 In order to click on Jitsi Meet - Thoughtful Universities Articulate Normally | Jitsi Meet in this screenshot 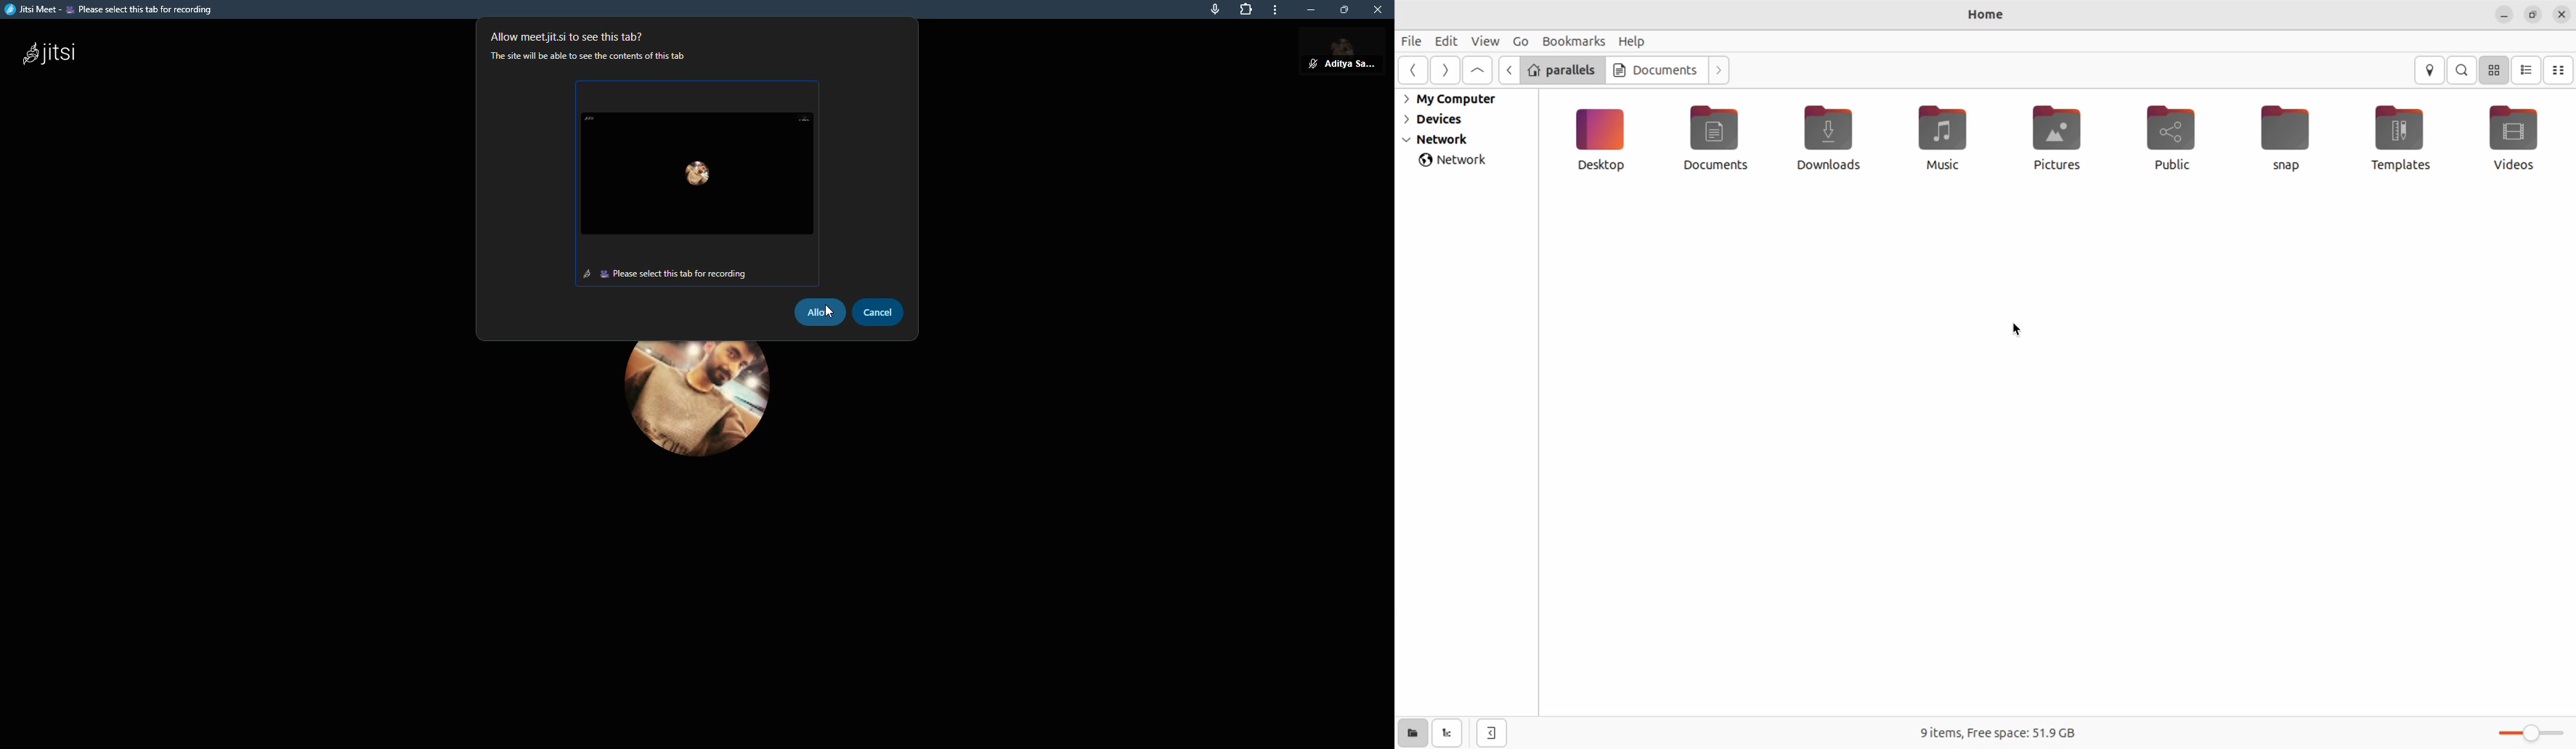, I will do `click(158, 11)`.